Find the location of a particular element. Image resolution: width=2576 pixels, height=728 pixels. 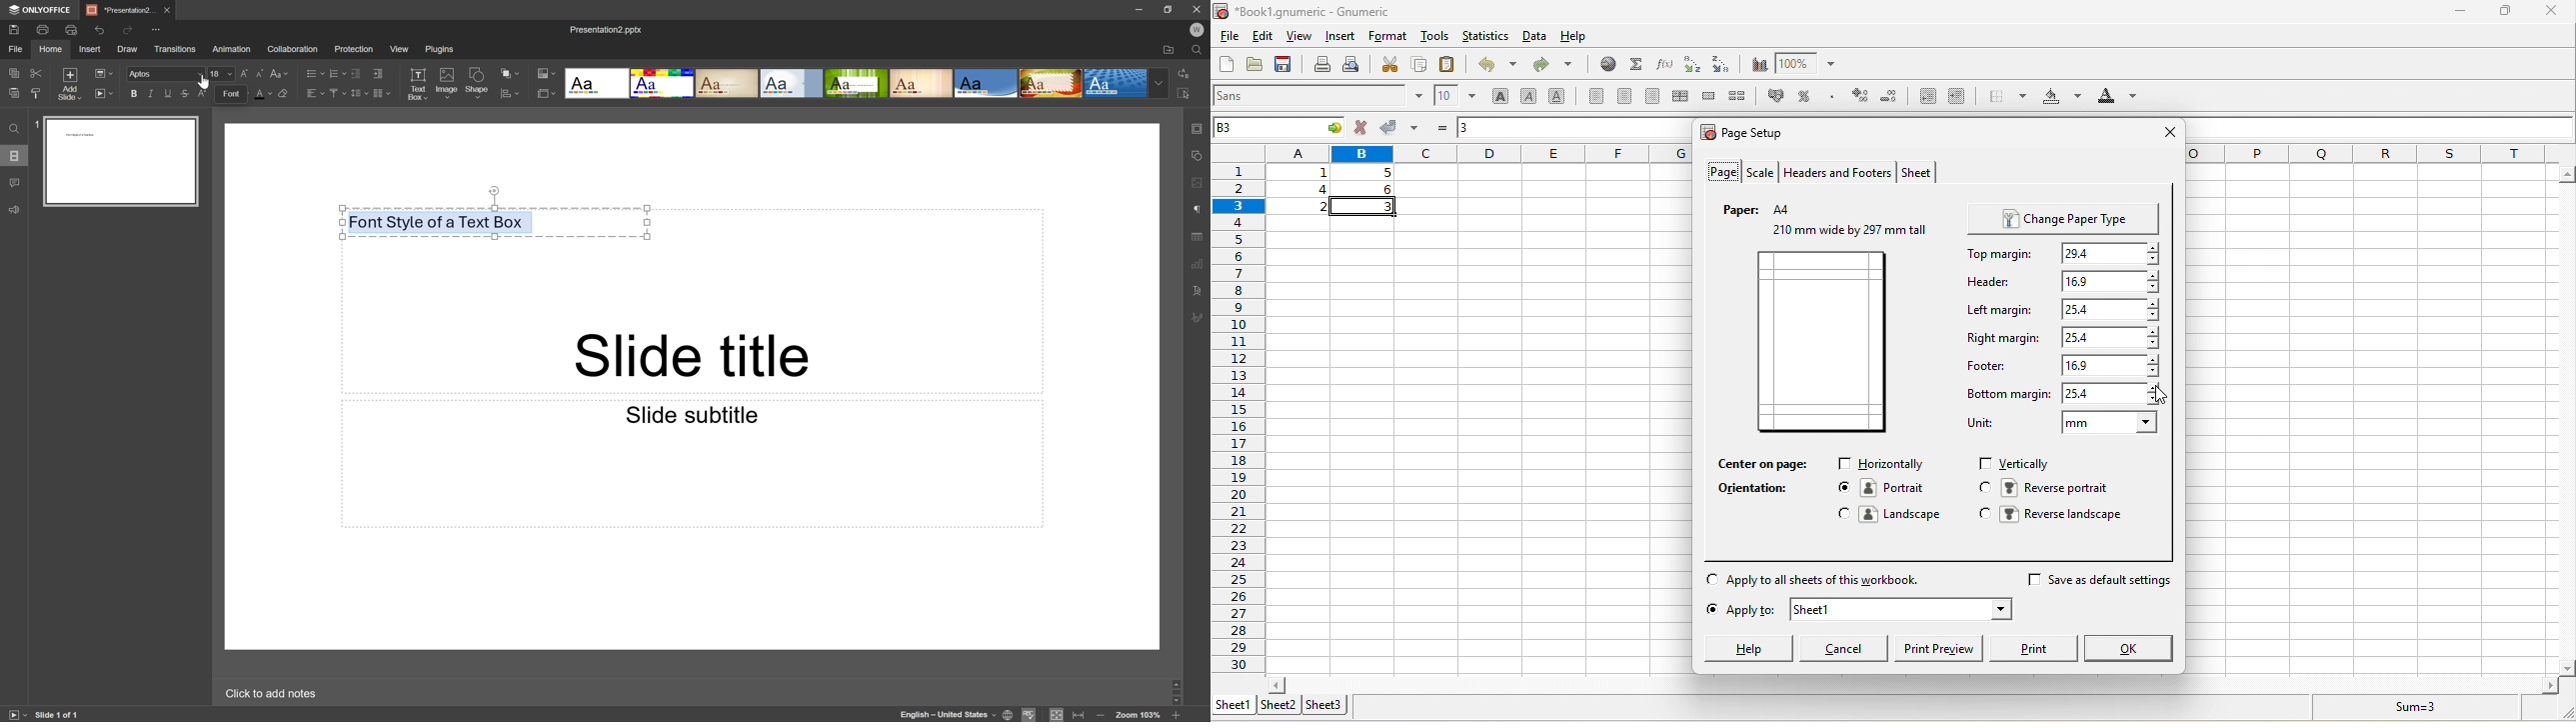

Click to add notes is located at coordinates (272, 693).